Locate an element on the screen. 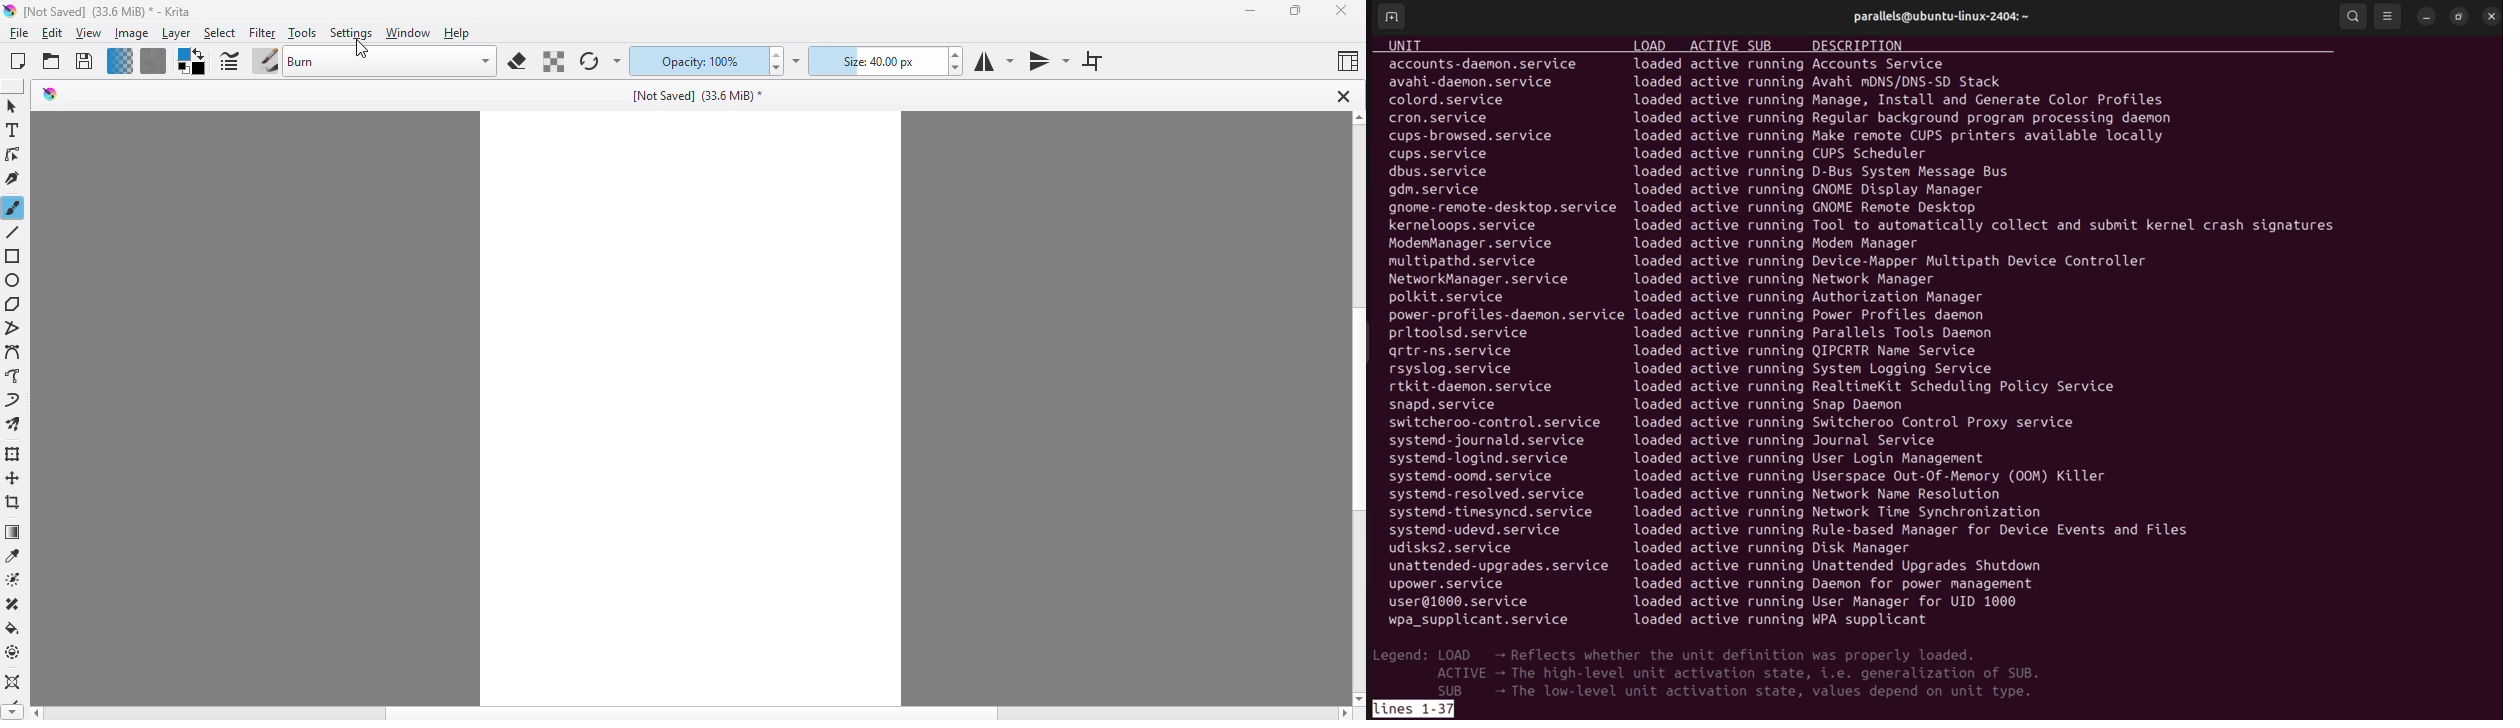 This screenshot has width=2520, height=728. systemmd service is located at coordinates (1504, 441).